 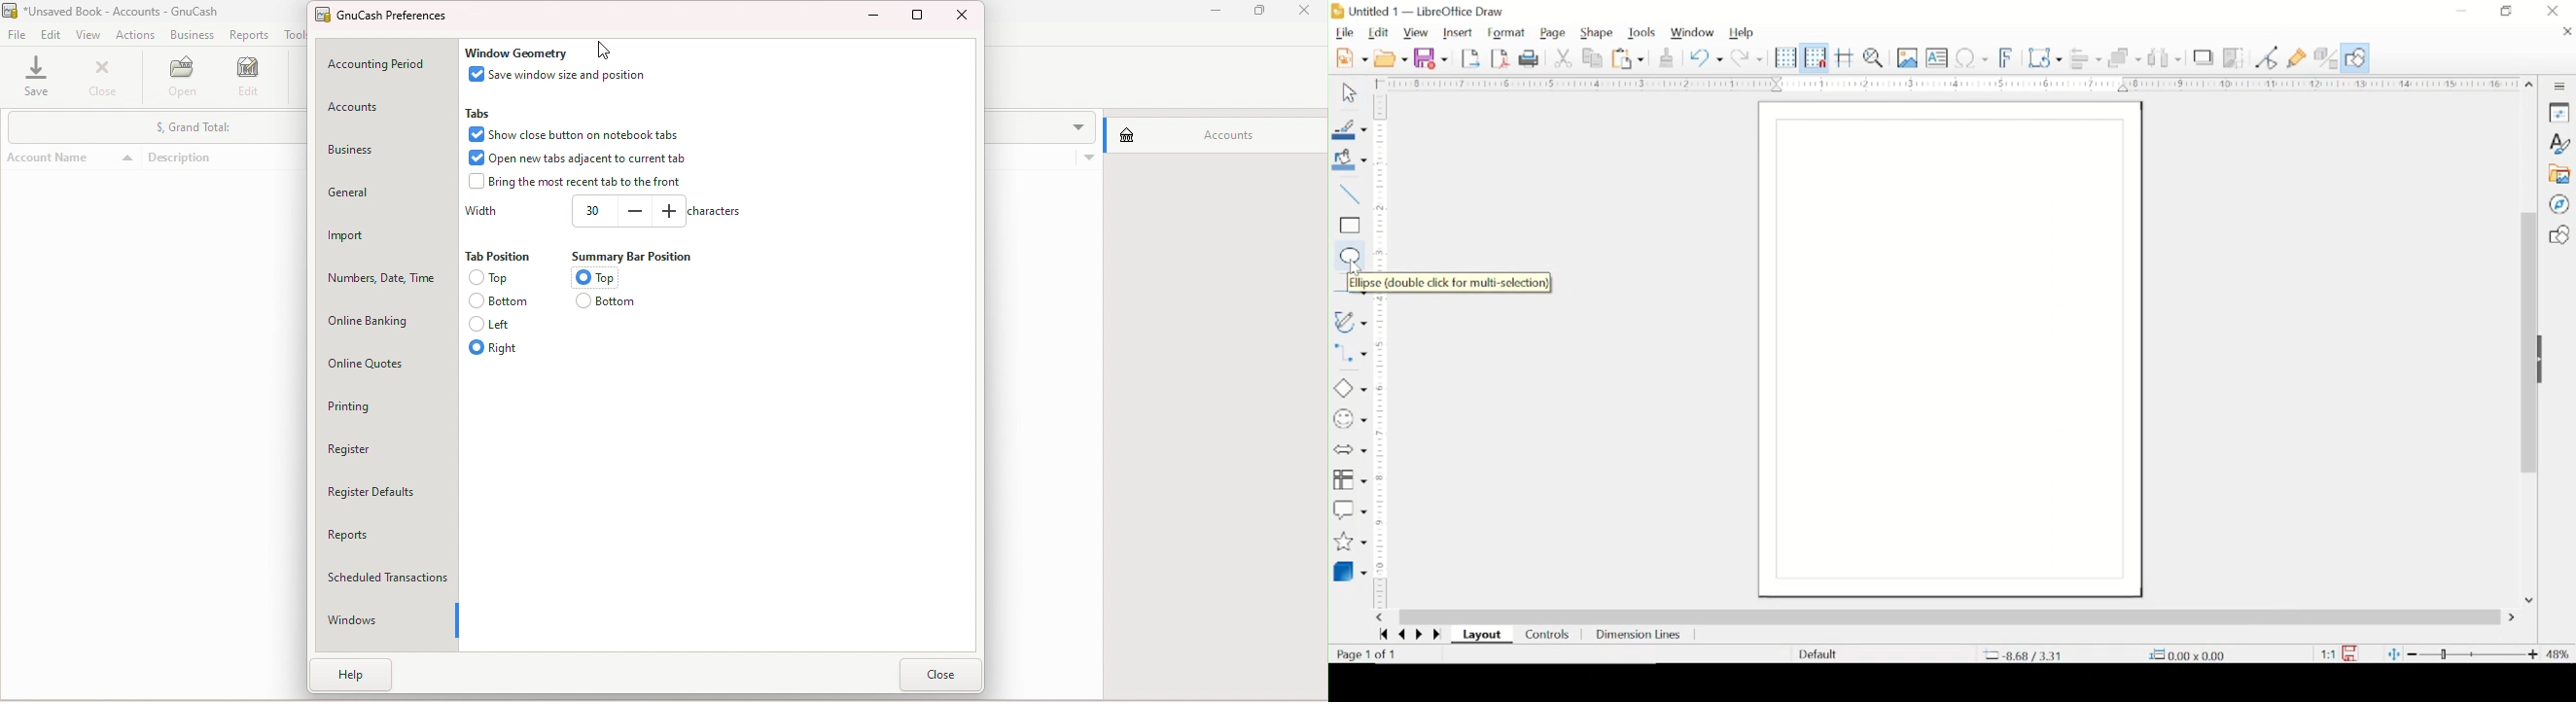 I want to click on Tab position, so click(x=504, y=258).